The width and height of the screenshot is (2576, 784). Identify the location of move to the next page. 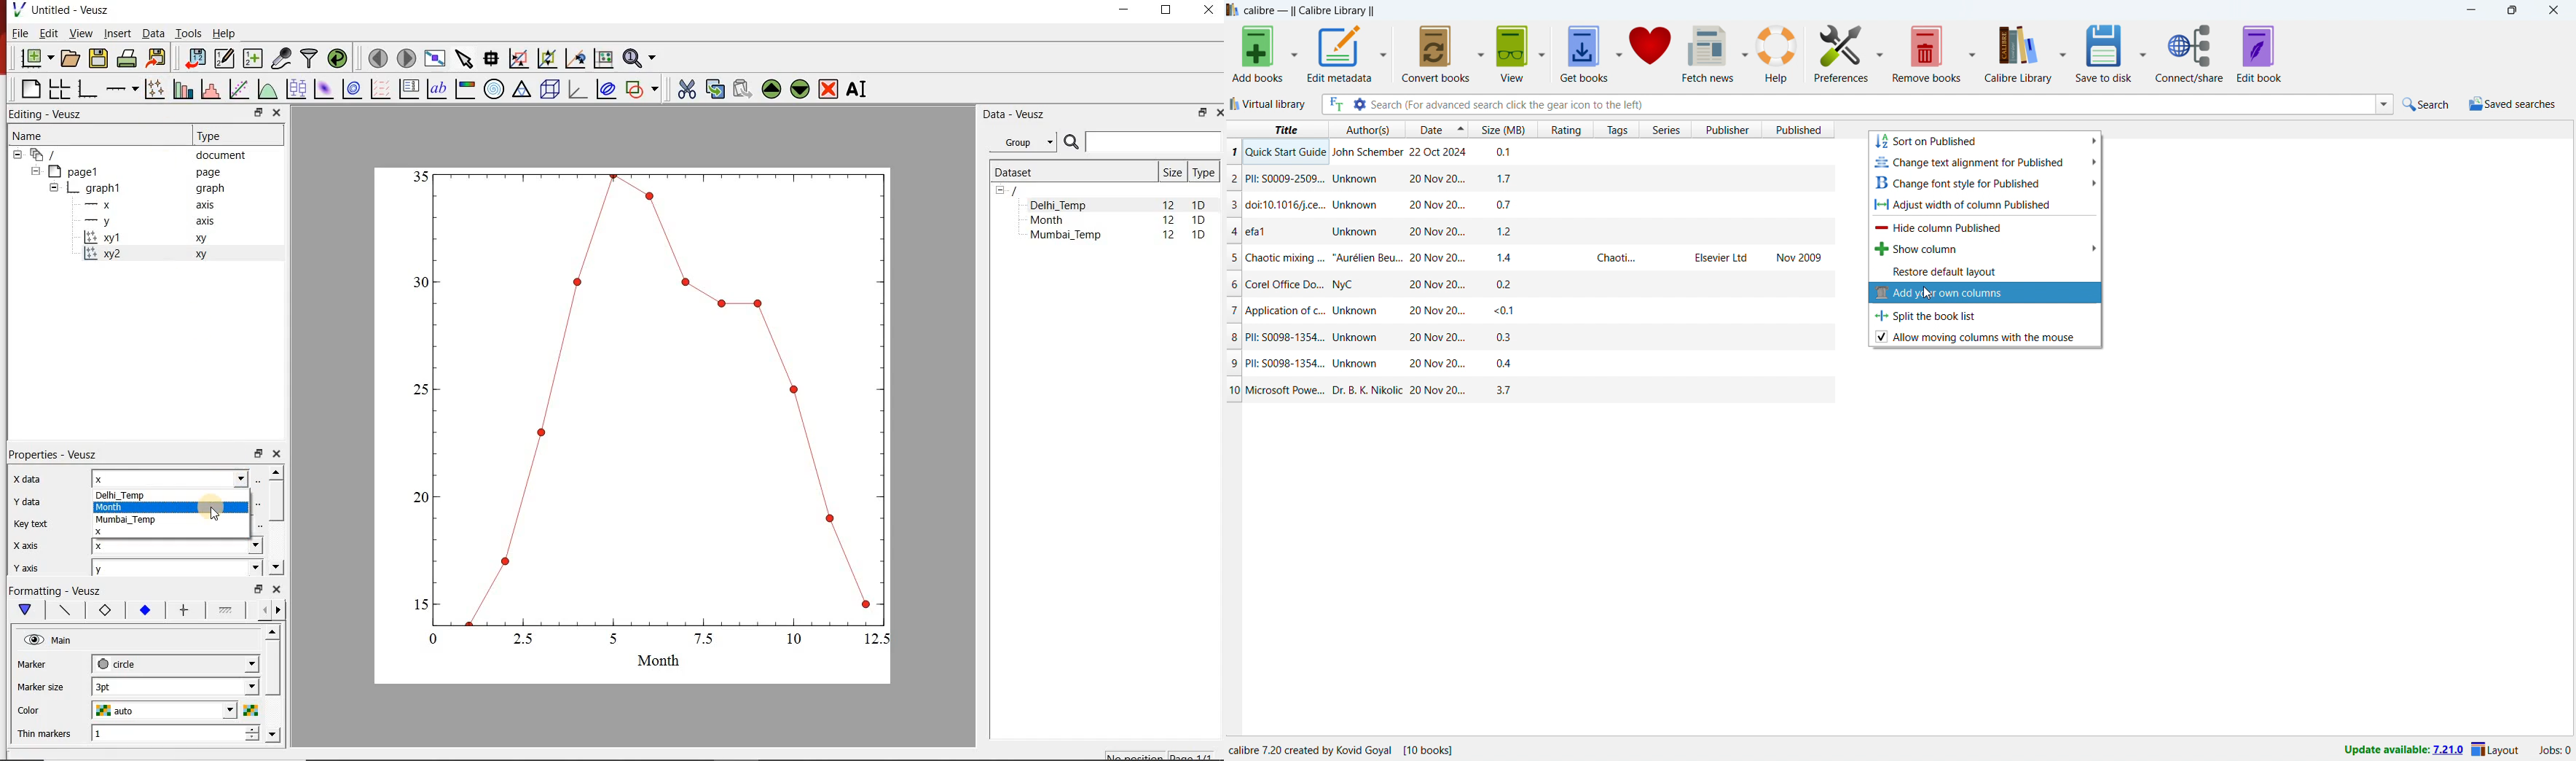
(407, 58).